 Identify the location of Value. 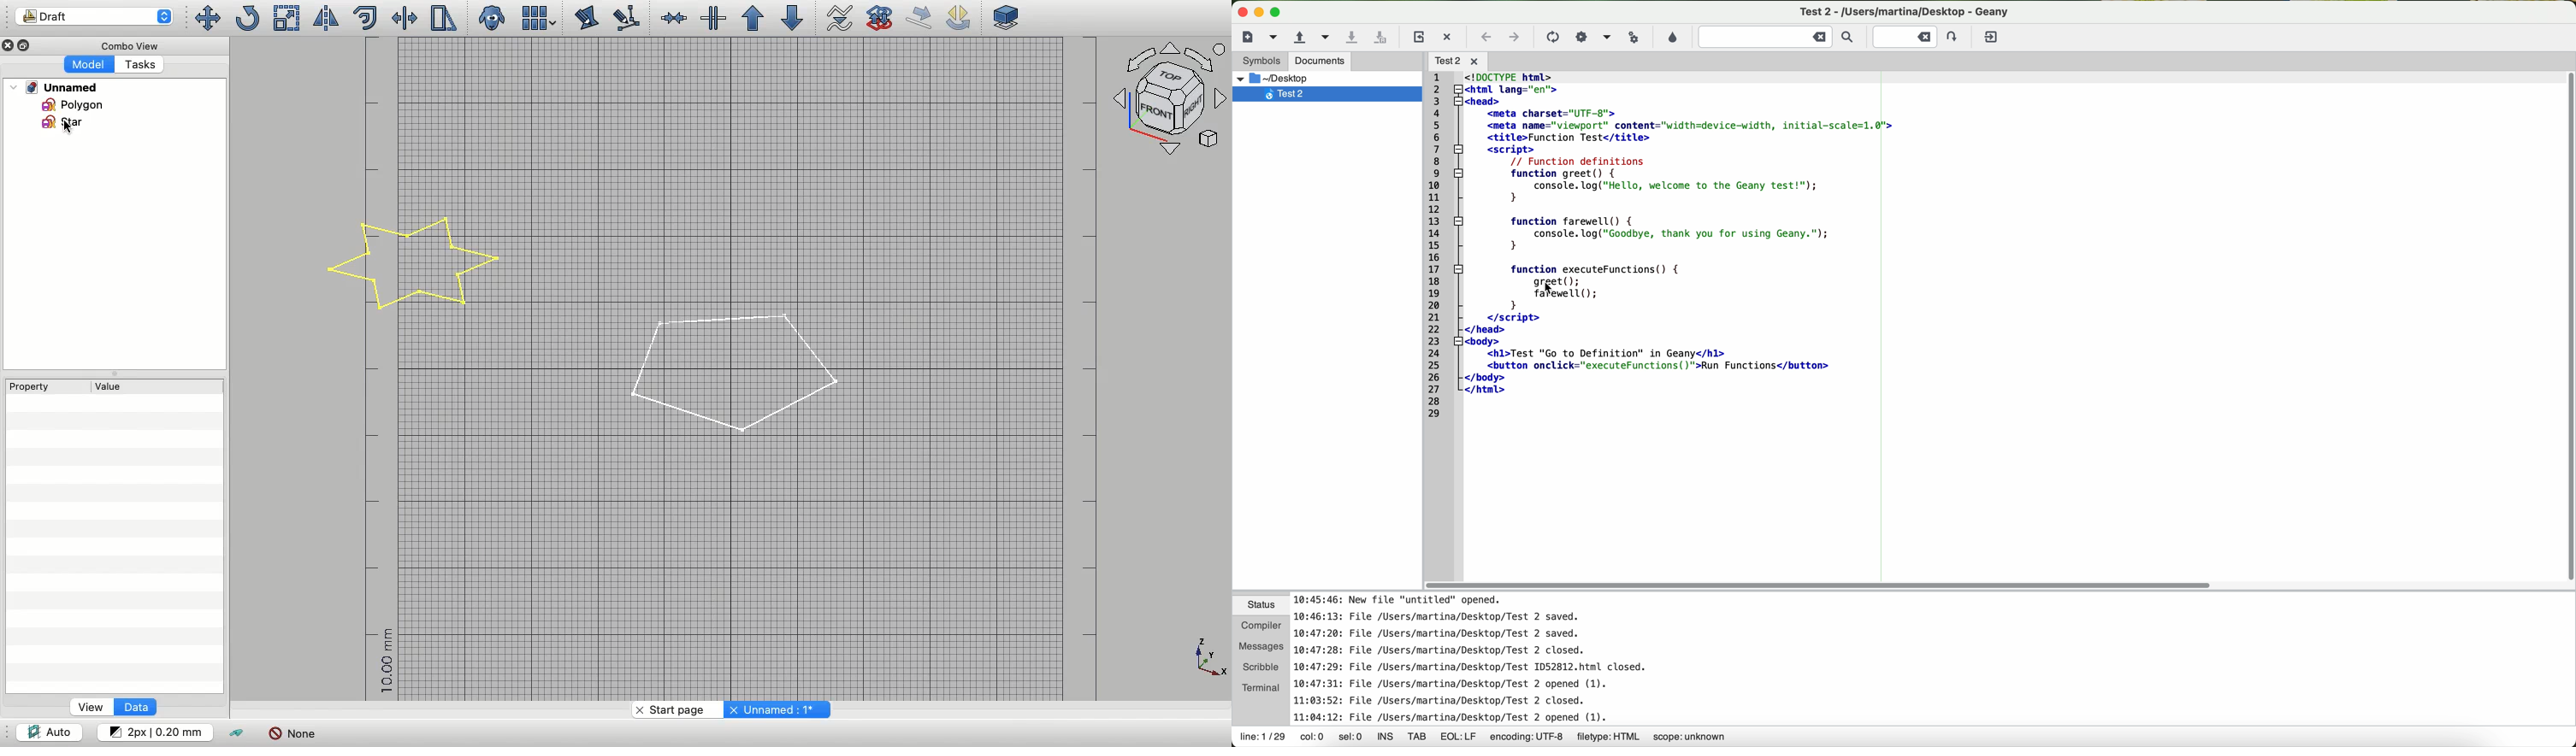
(107, 385).